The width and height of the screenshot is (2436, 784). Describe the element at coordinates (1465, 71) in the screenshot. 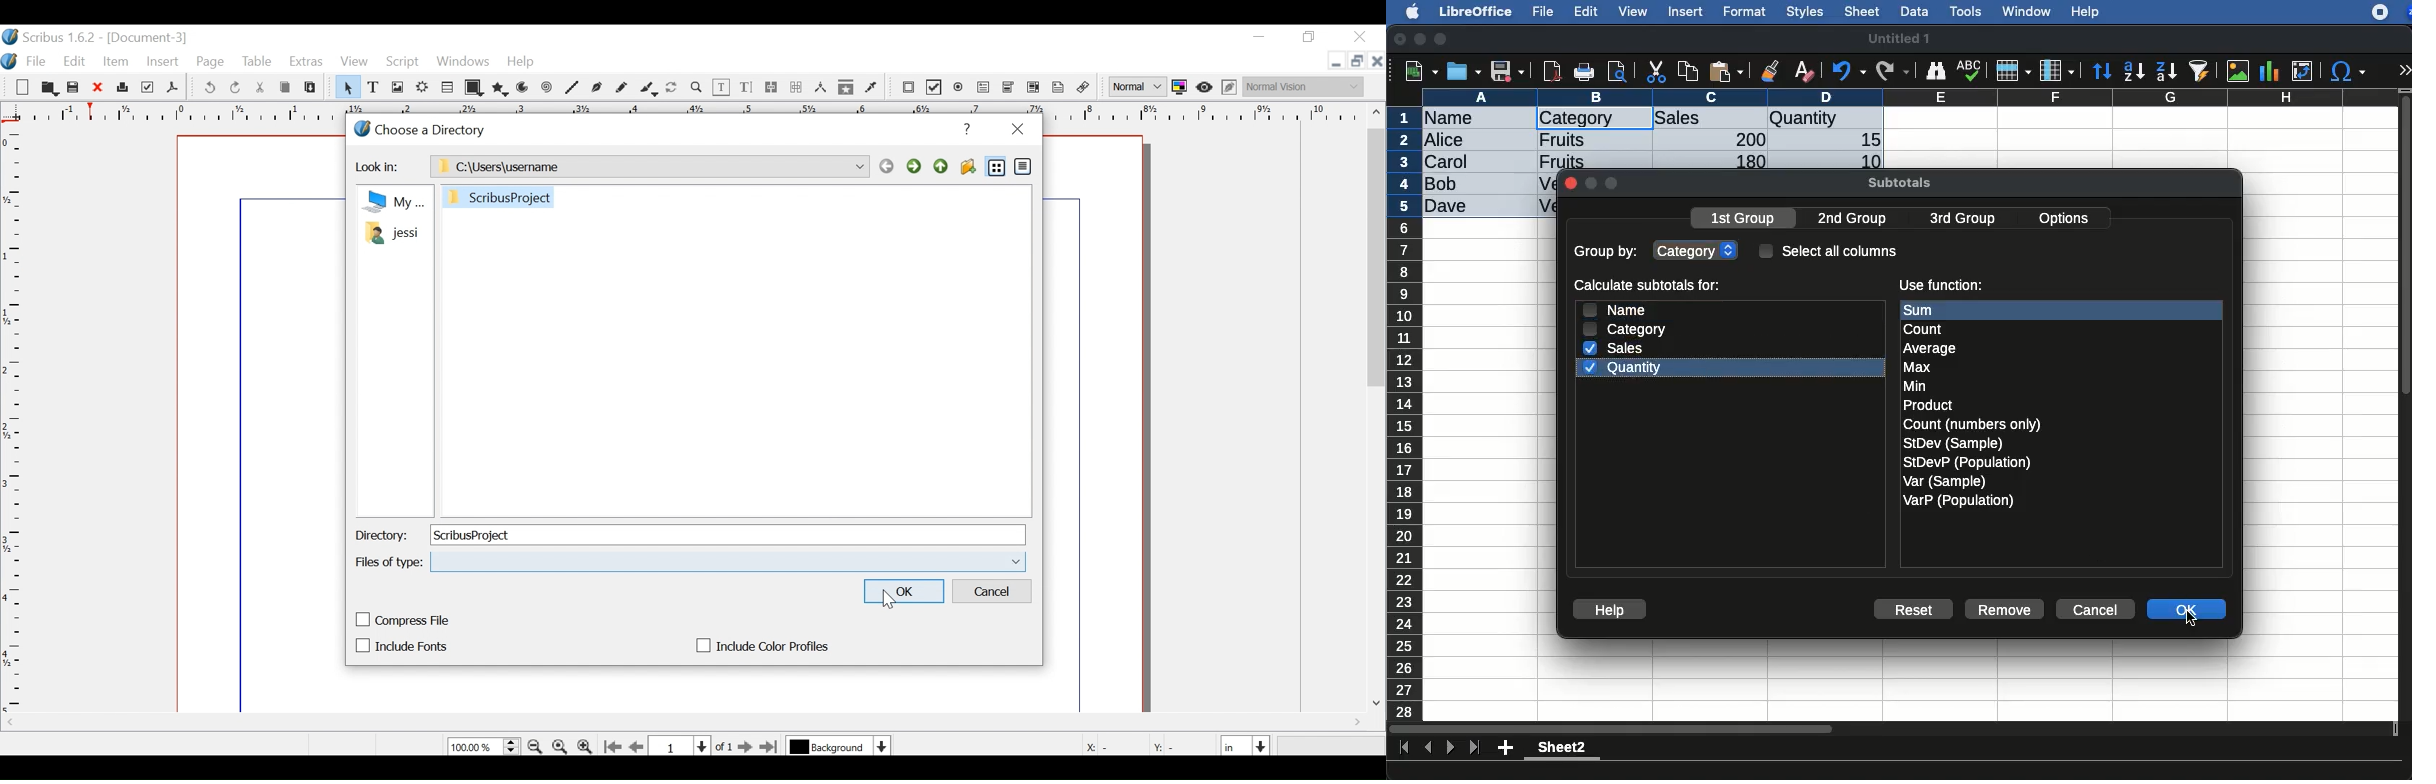

I see `save` at that location.